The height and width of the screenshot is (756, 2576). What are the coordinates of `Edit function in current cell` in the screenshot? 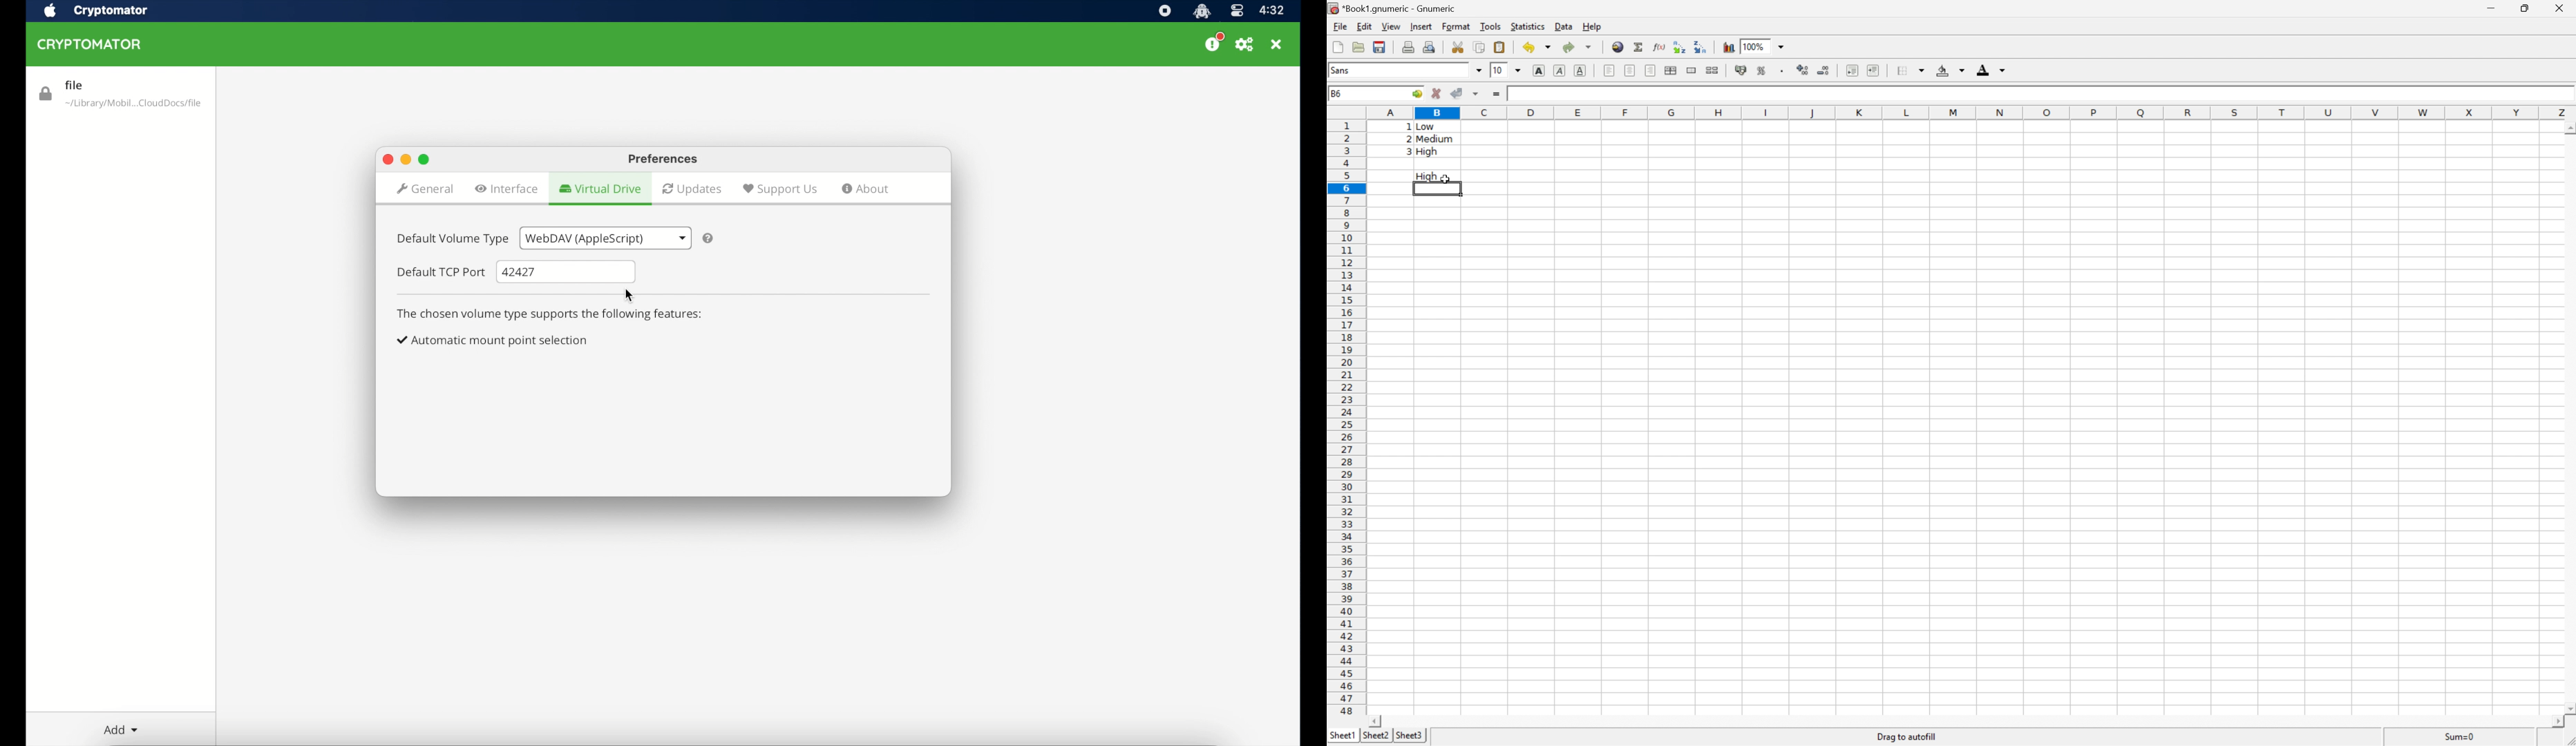 It's located at (1660, 47).